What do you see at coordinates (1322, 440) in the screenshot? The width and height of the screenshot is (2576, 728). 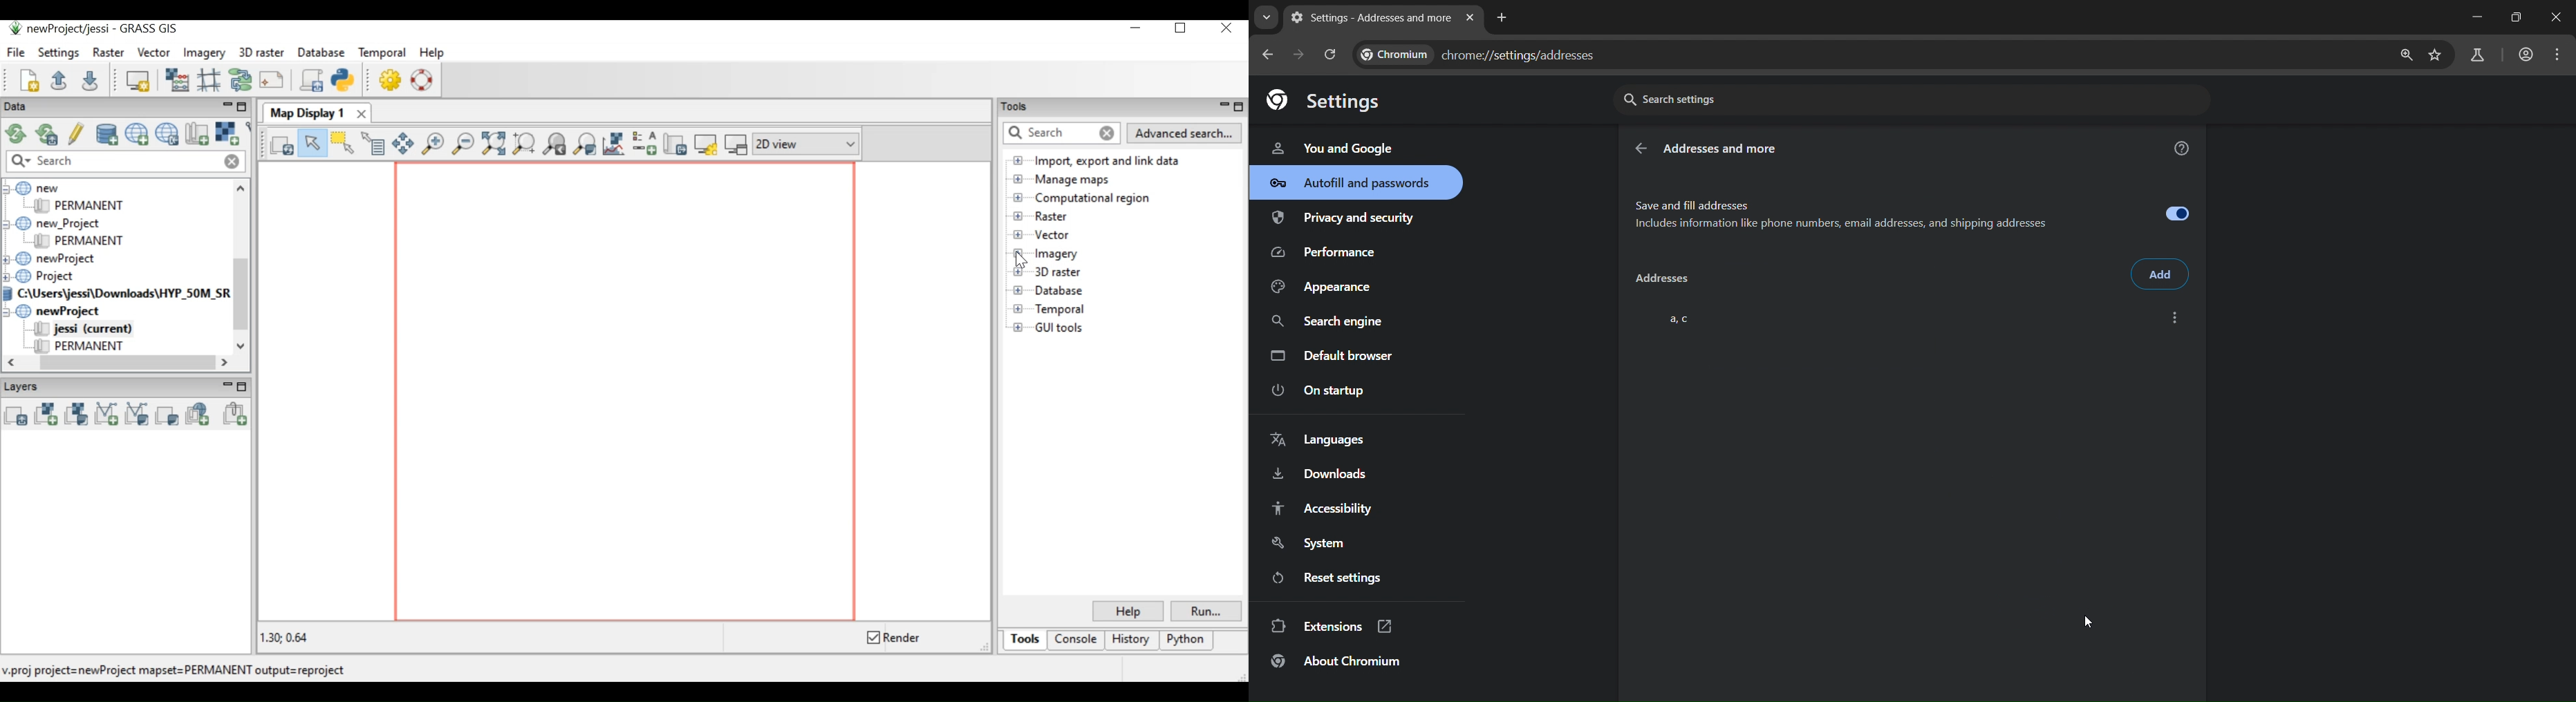 I see `language` at bounding box center [1322, 440].